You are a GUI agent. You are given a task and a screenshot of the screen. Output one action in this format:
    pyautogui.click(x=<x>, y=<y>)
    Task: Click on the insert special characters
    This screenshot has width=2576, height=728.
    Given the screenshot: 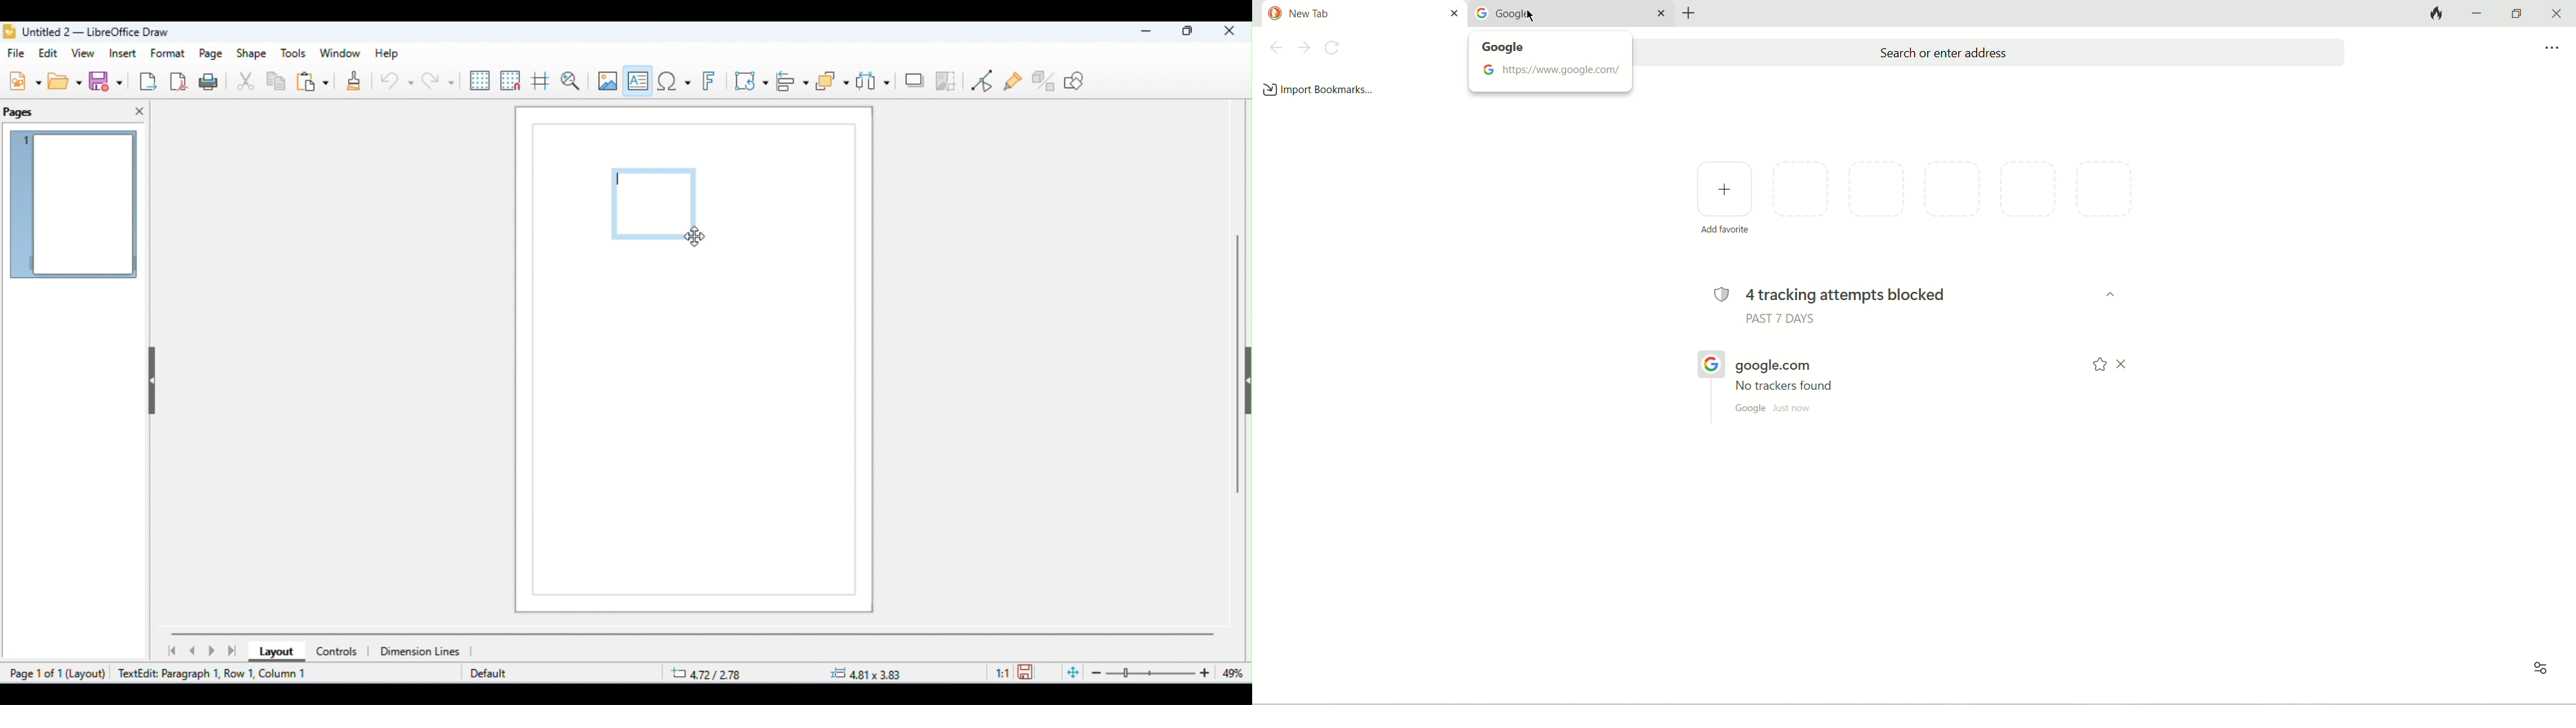 What is the action you would take?
    pyautogui.click(x=674, y=80)
    